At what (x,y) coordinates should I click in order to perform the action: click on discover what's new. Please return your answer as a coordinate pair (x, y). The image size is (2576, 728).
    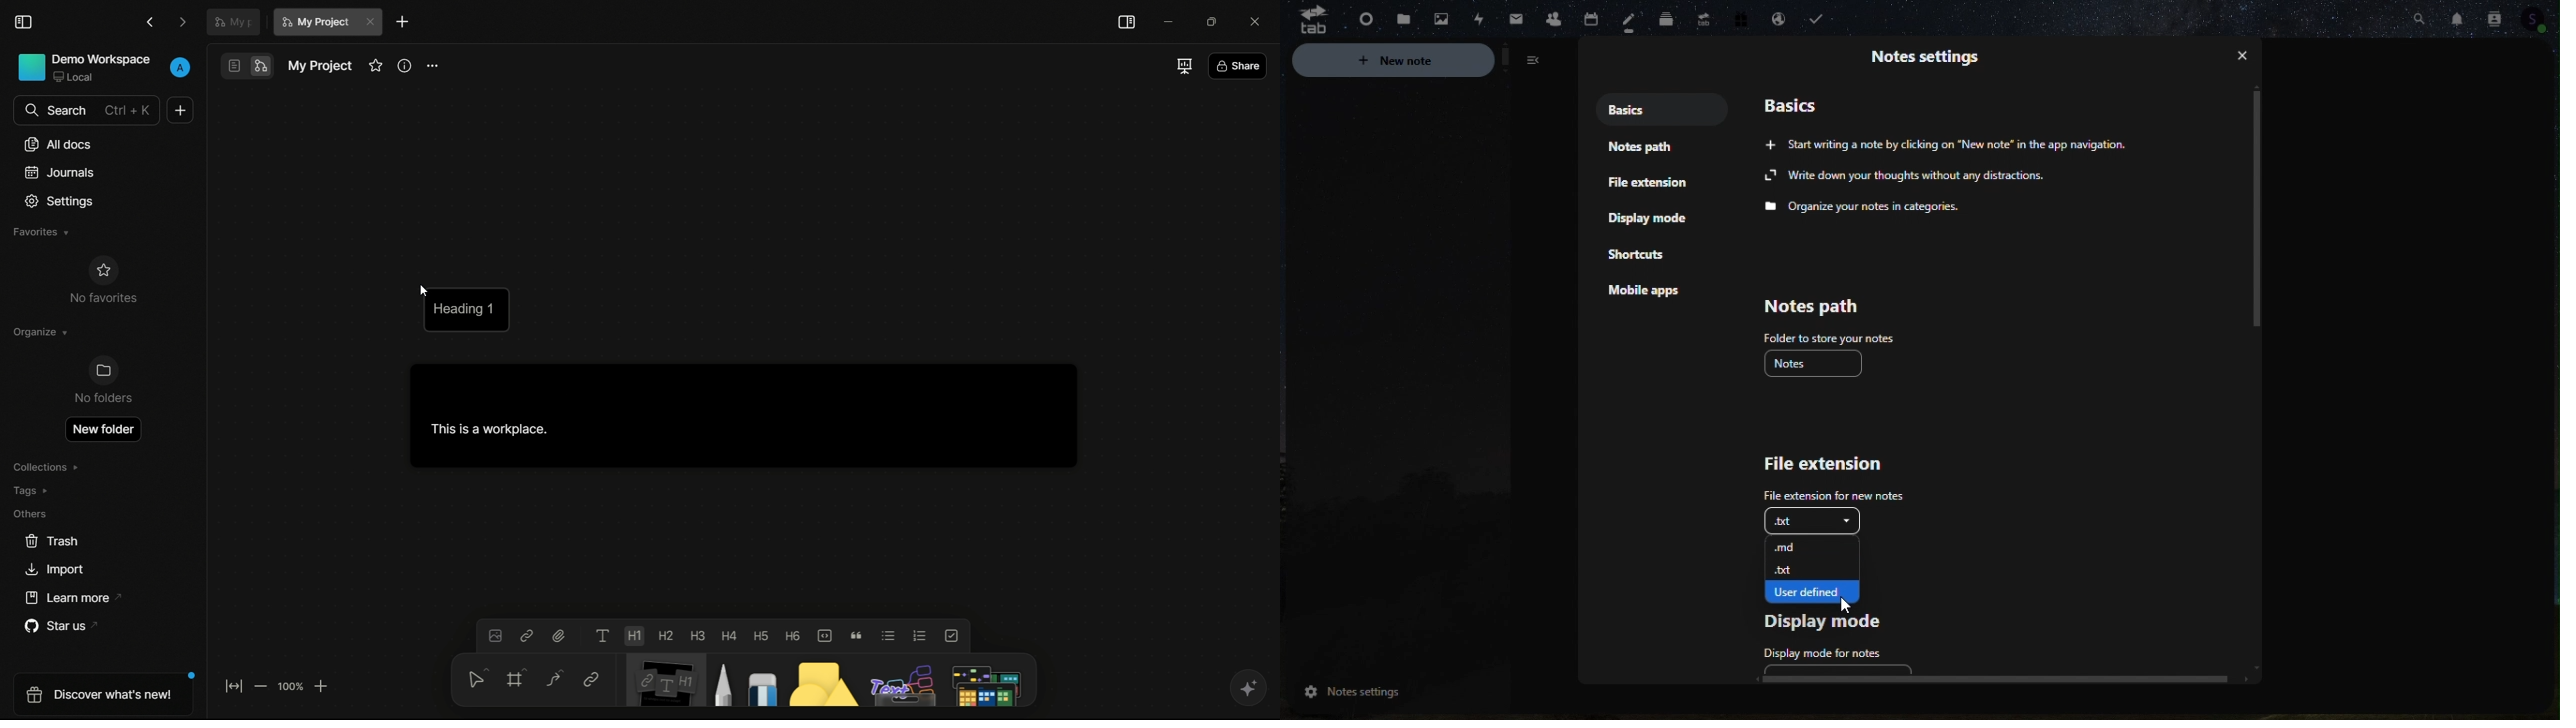
    Looking at the image, I should click on (99, 697).